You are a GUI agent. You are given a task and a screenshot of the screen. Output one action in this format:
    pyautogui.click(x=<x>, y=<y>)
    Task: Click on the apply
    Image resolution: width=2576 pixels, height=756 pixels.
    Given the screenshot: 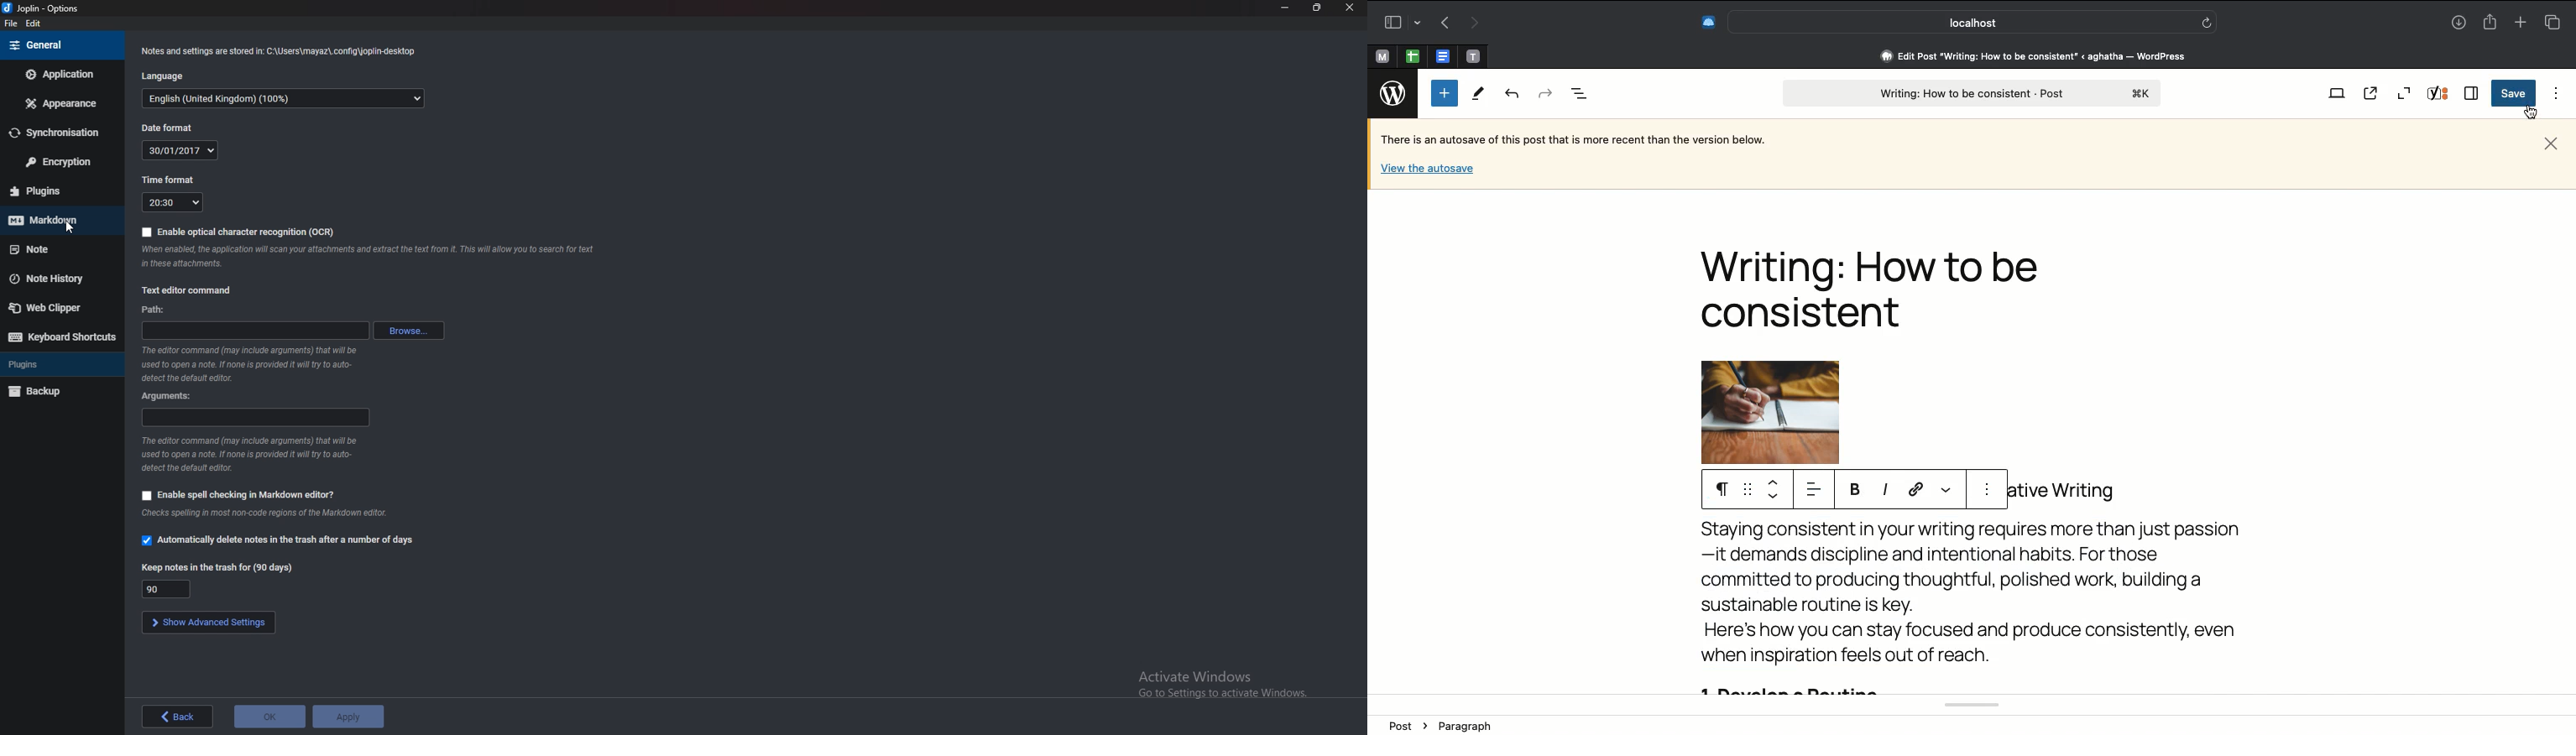 What is the action you would take?
    pyautogui.click(x=348, y=716)
    